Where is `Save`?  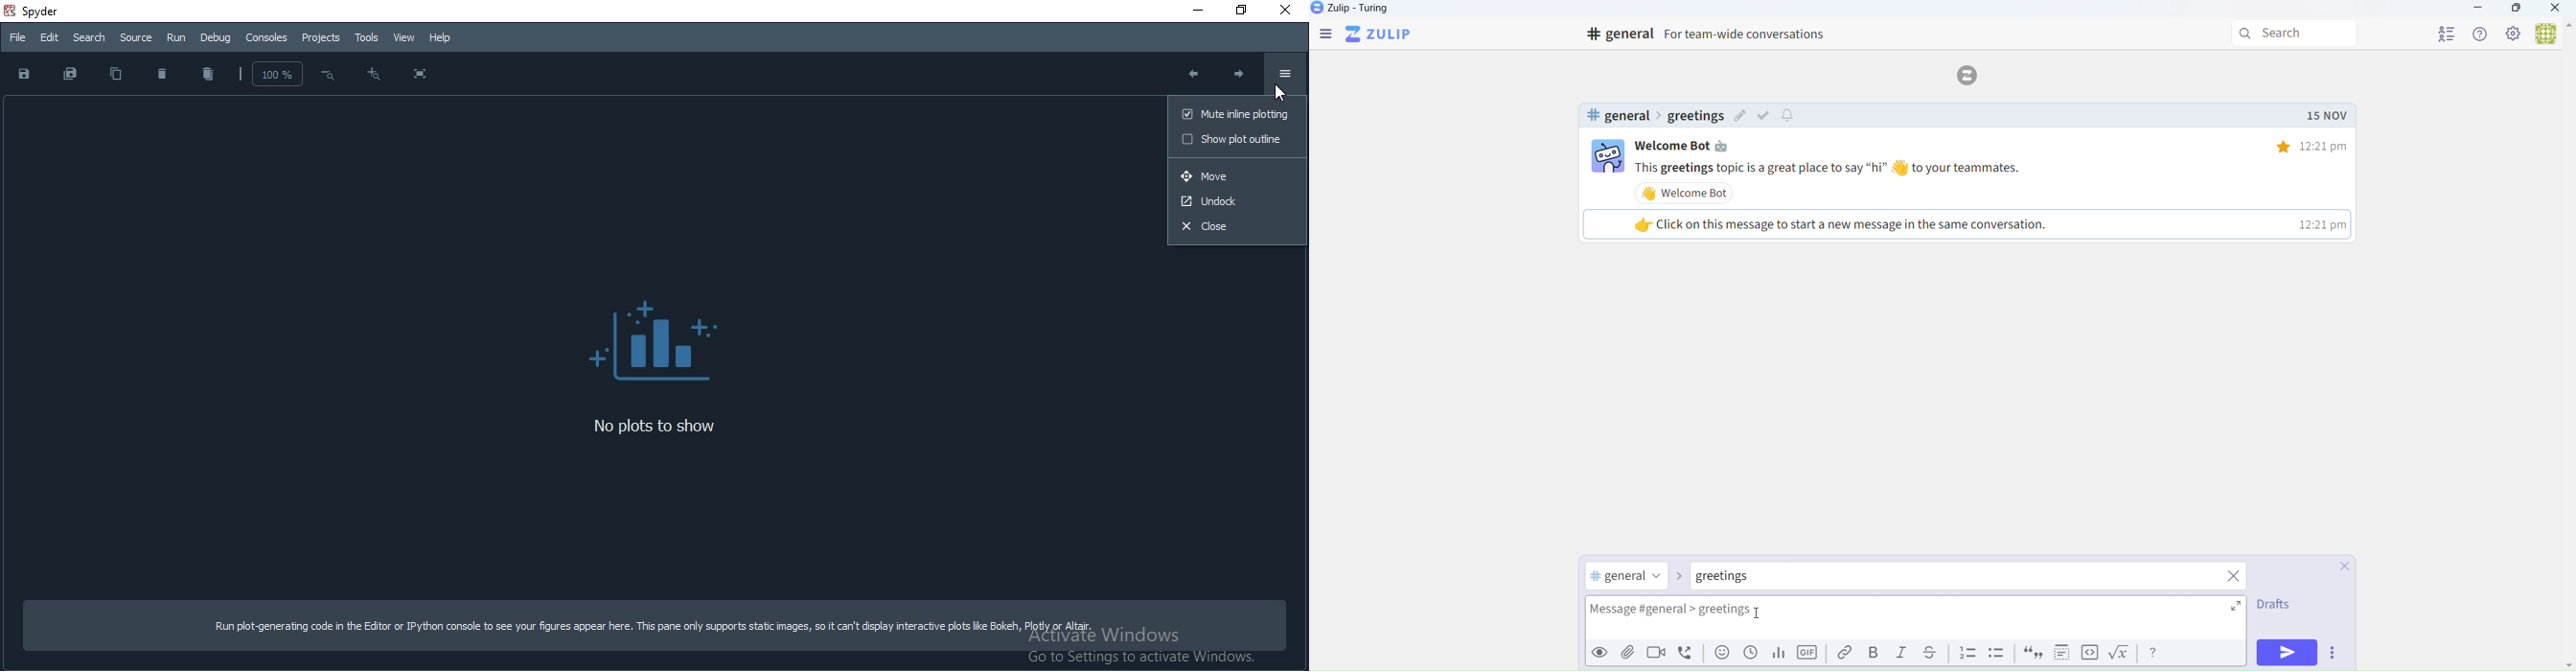
Save is located at coordinates (24, 74).